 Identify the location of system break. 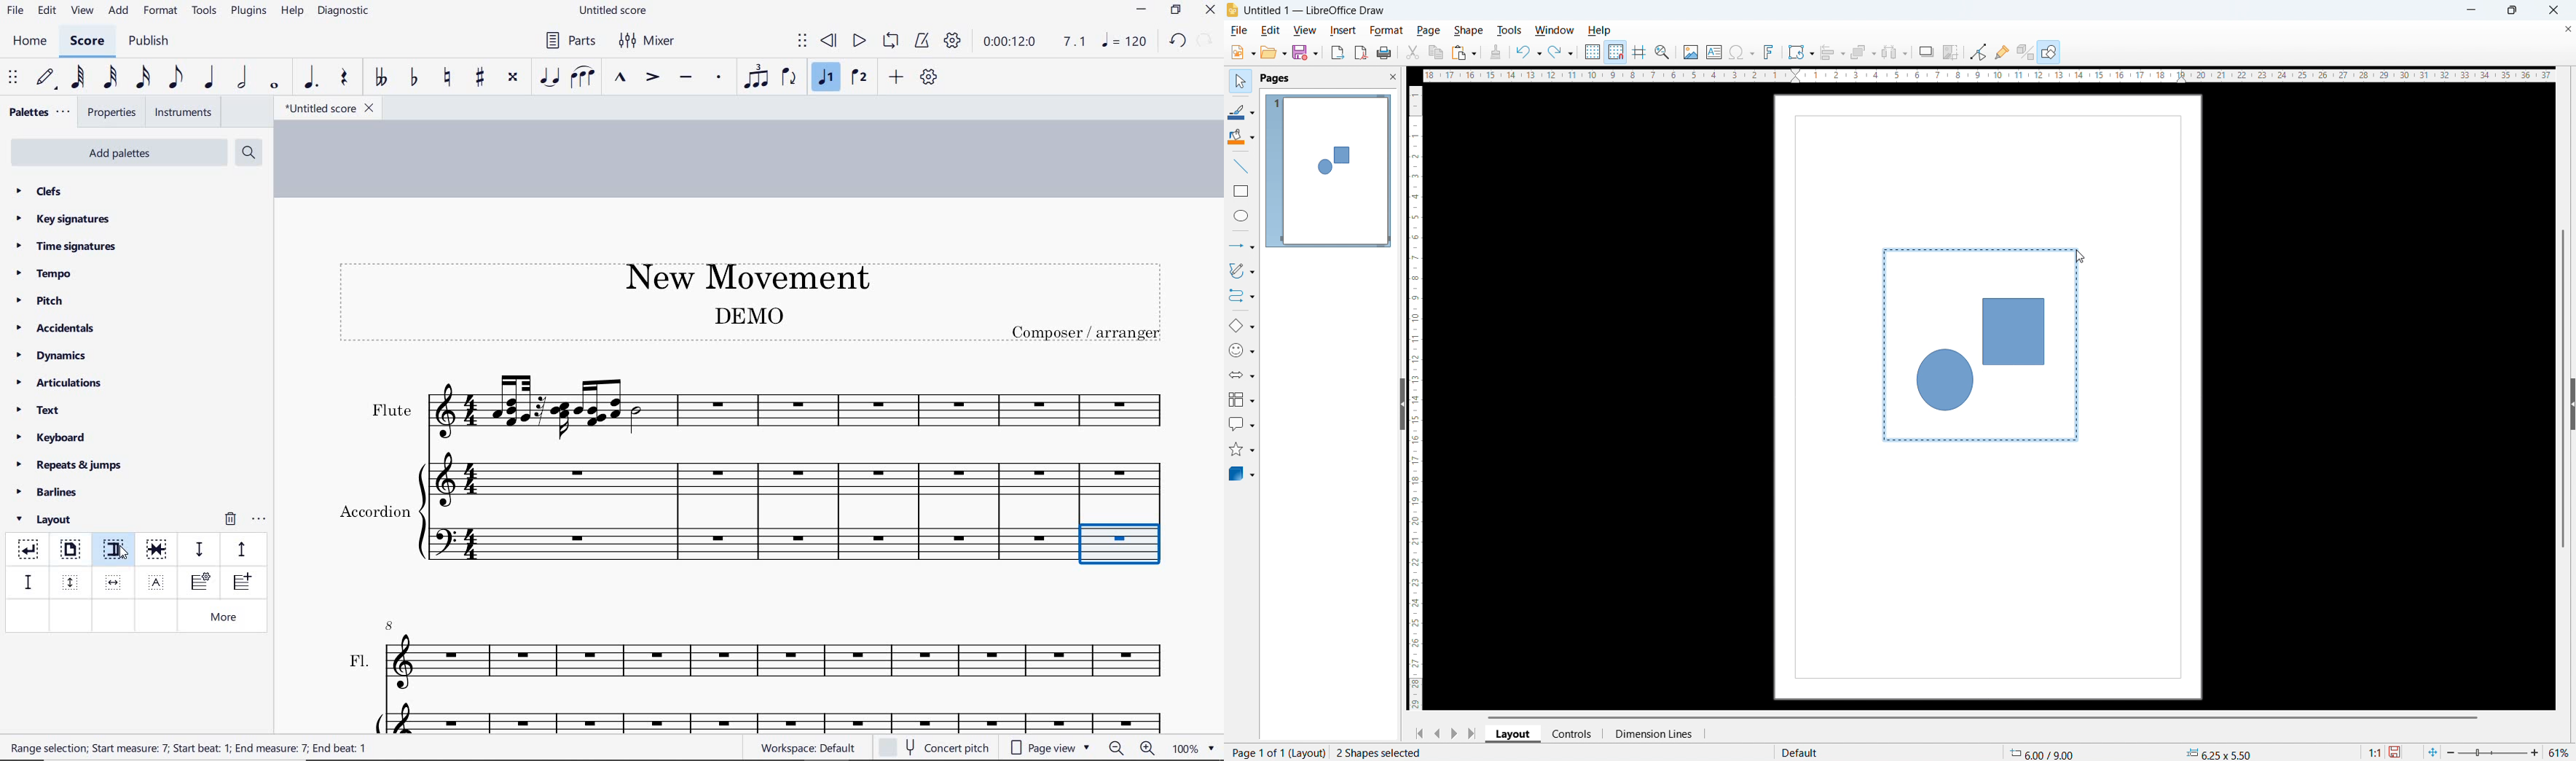
(29, 547).